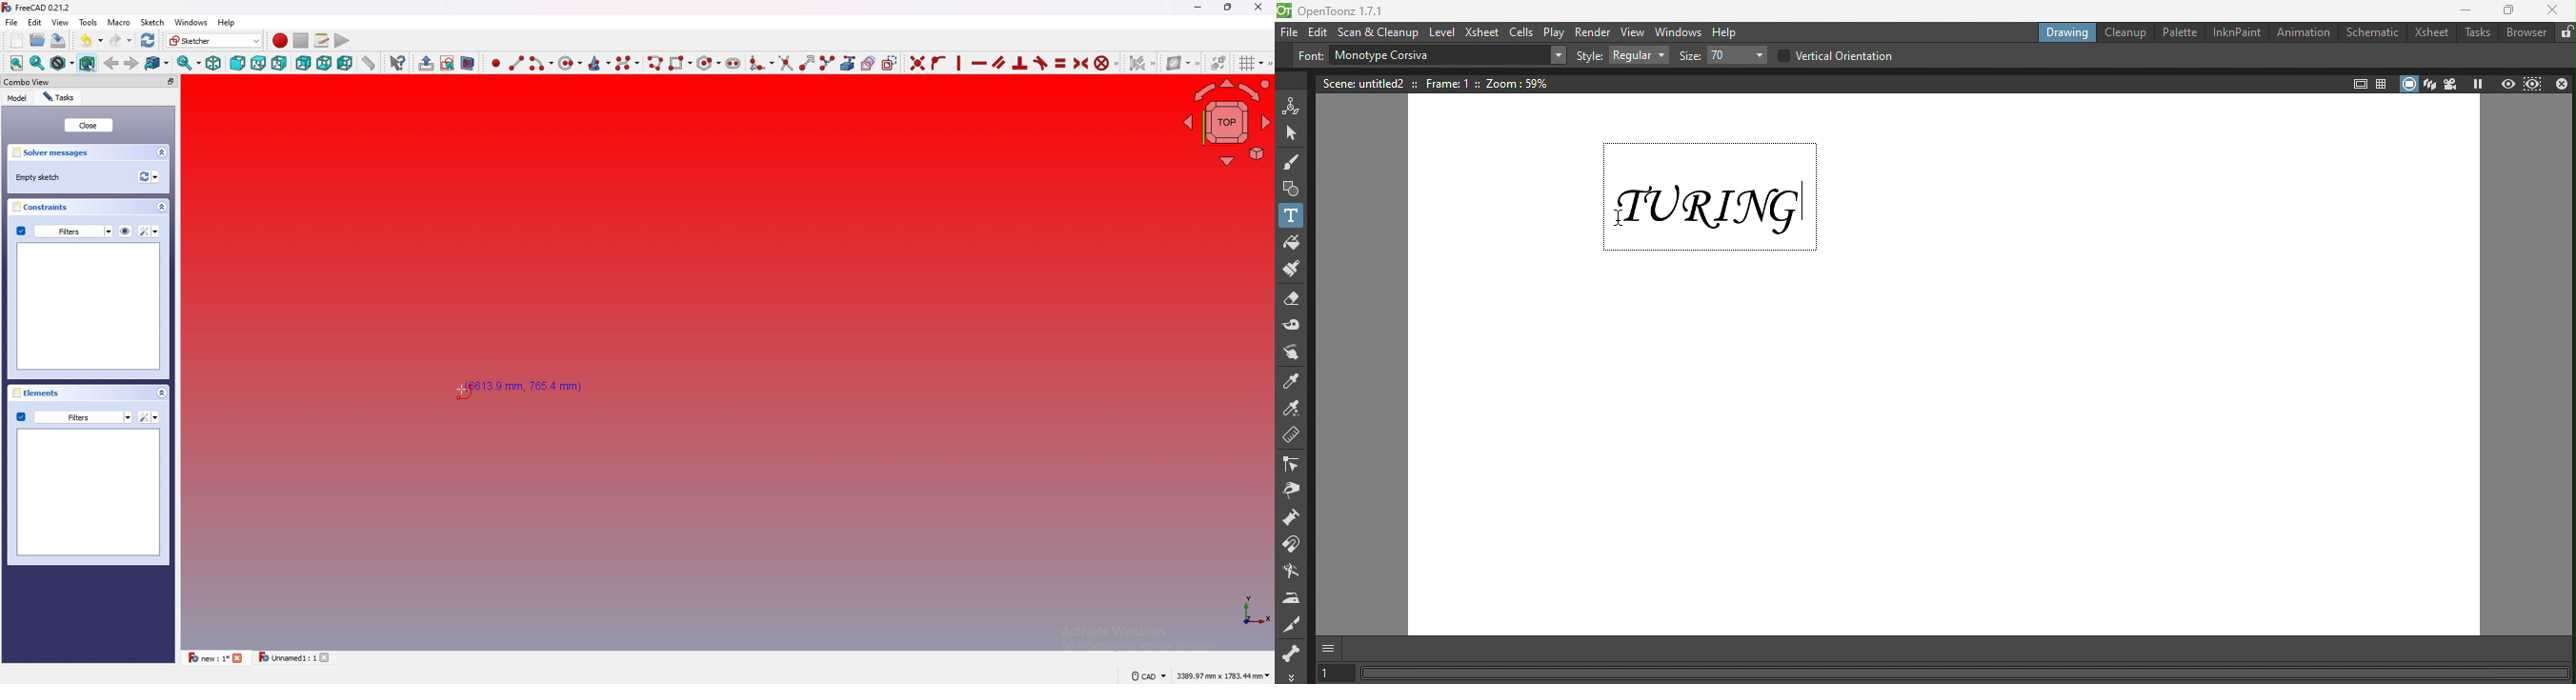 Image resolution: width=2576 pixels, height=700 pixels. I want to click on back, so click(303, 63).